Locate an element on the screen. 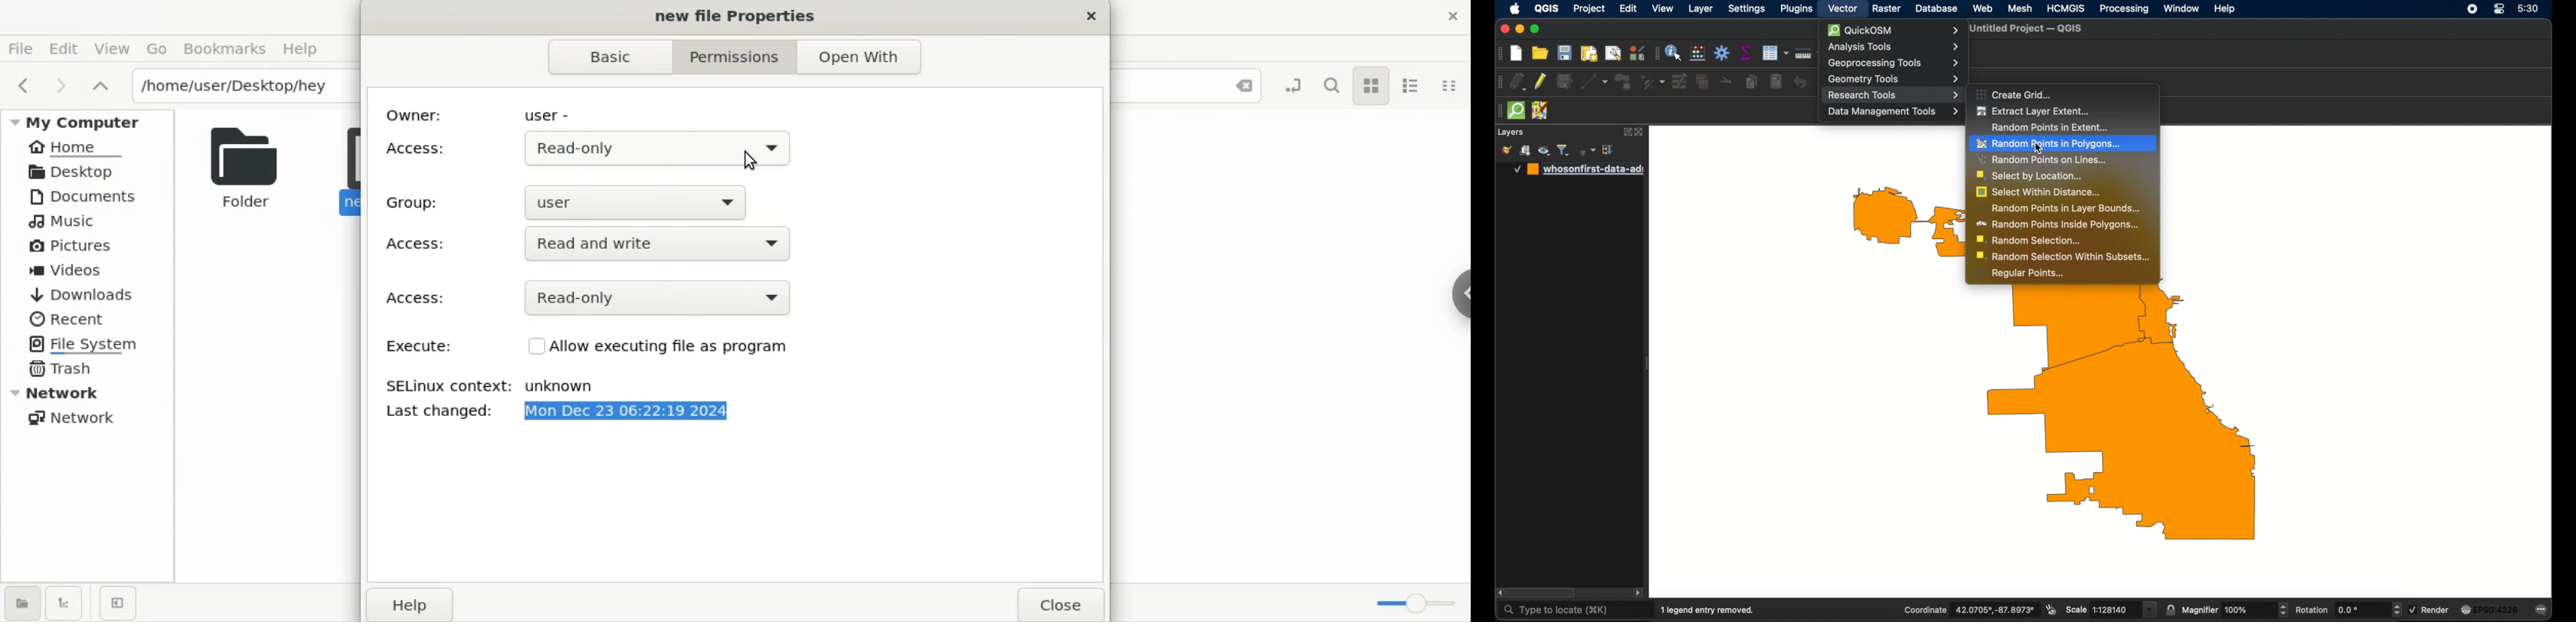 Image resolution: width=2576 pixels, height=644 pixels. Open With is located at coordinates (862, 57).